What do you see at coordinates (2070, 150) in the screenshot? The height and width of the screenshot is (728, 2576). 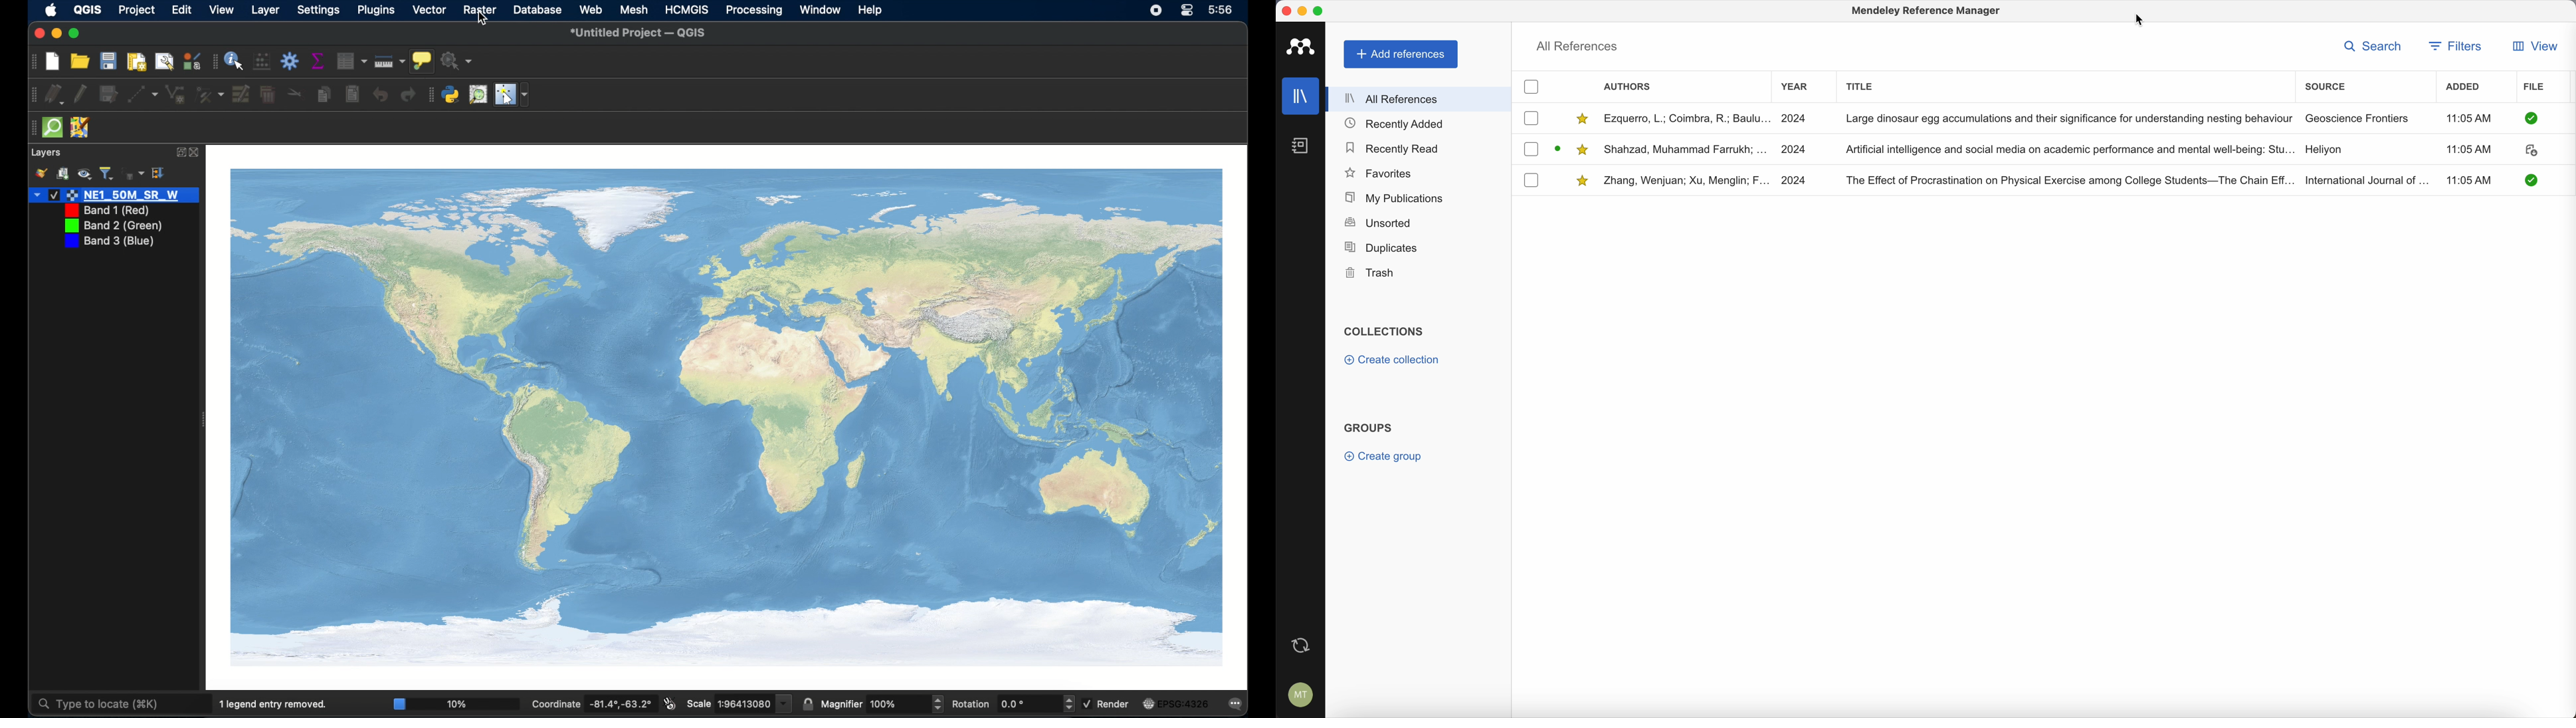 I see `Artificial Intelligence and social media on academic performance and mental well-being` at bounding box center [2070, 150].